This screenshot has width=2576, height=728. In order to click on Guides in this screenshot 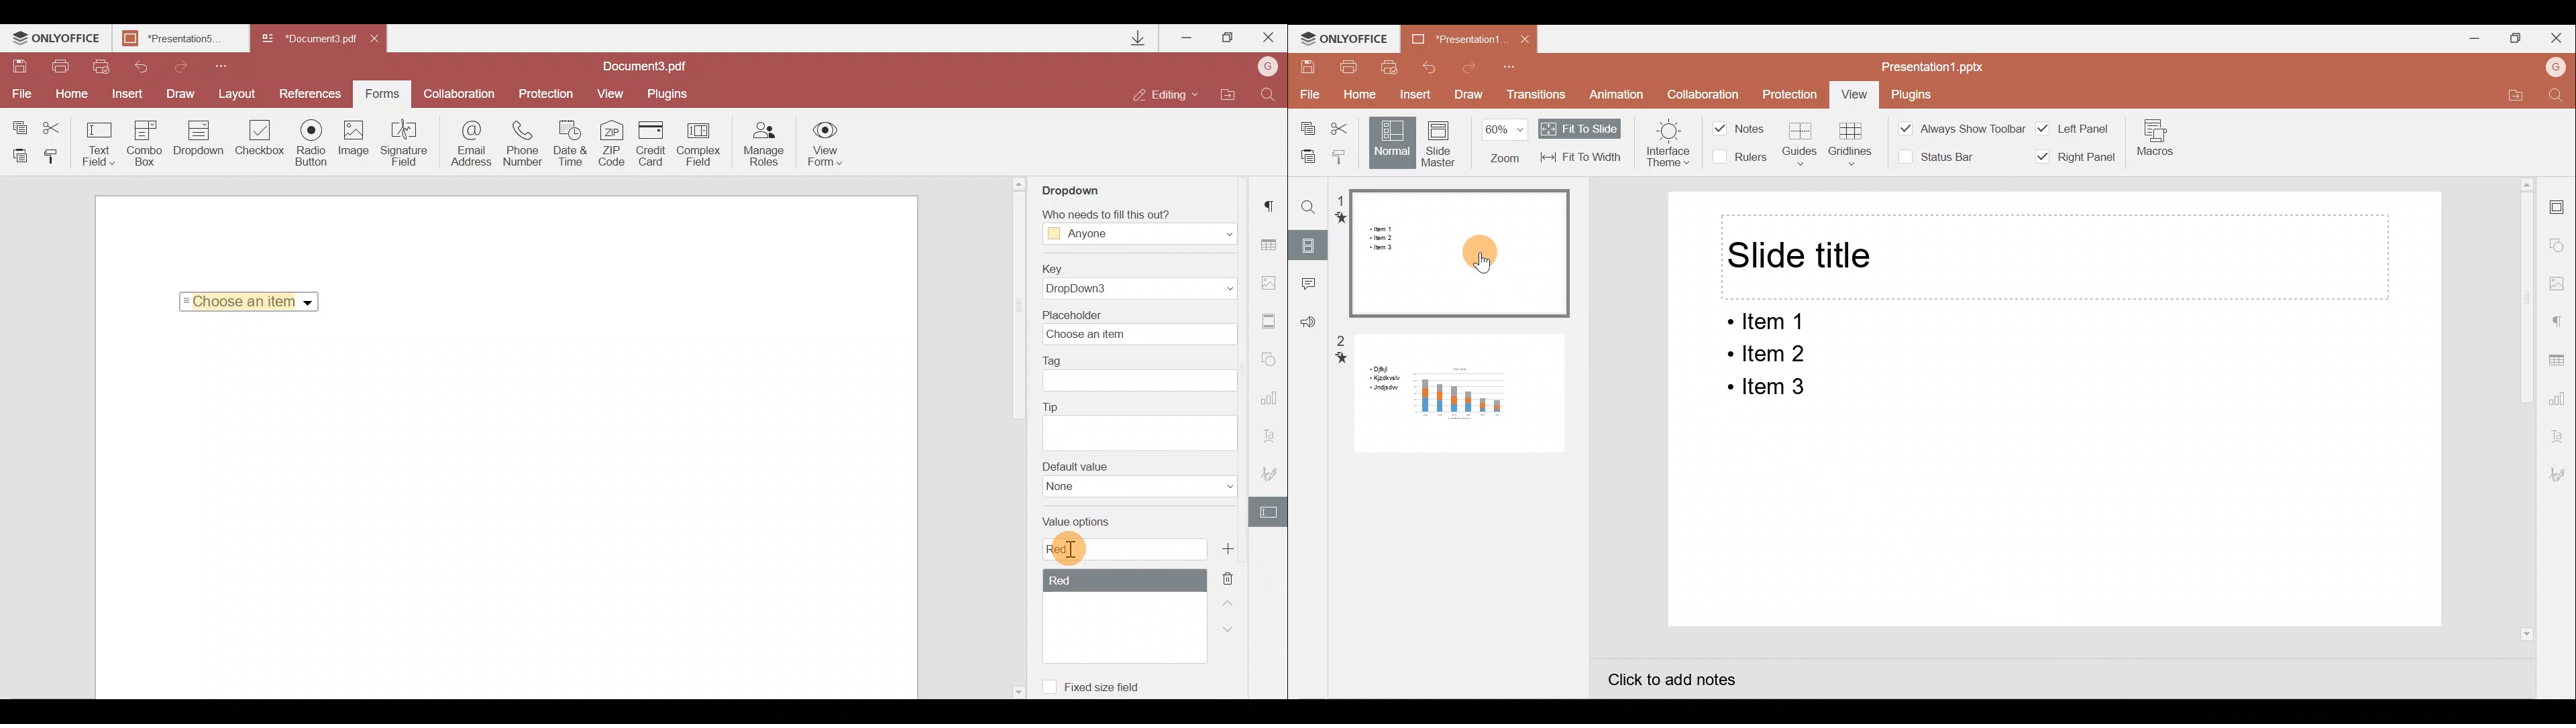, I will do `click(1799, 145)`.